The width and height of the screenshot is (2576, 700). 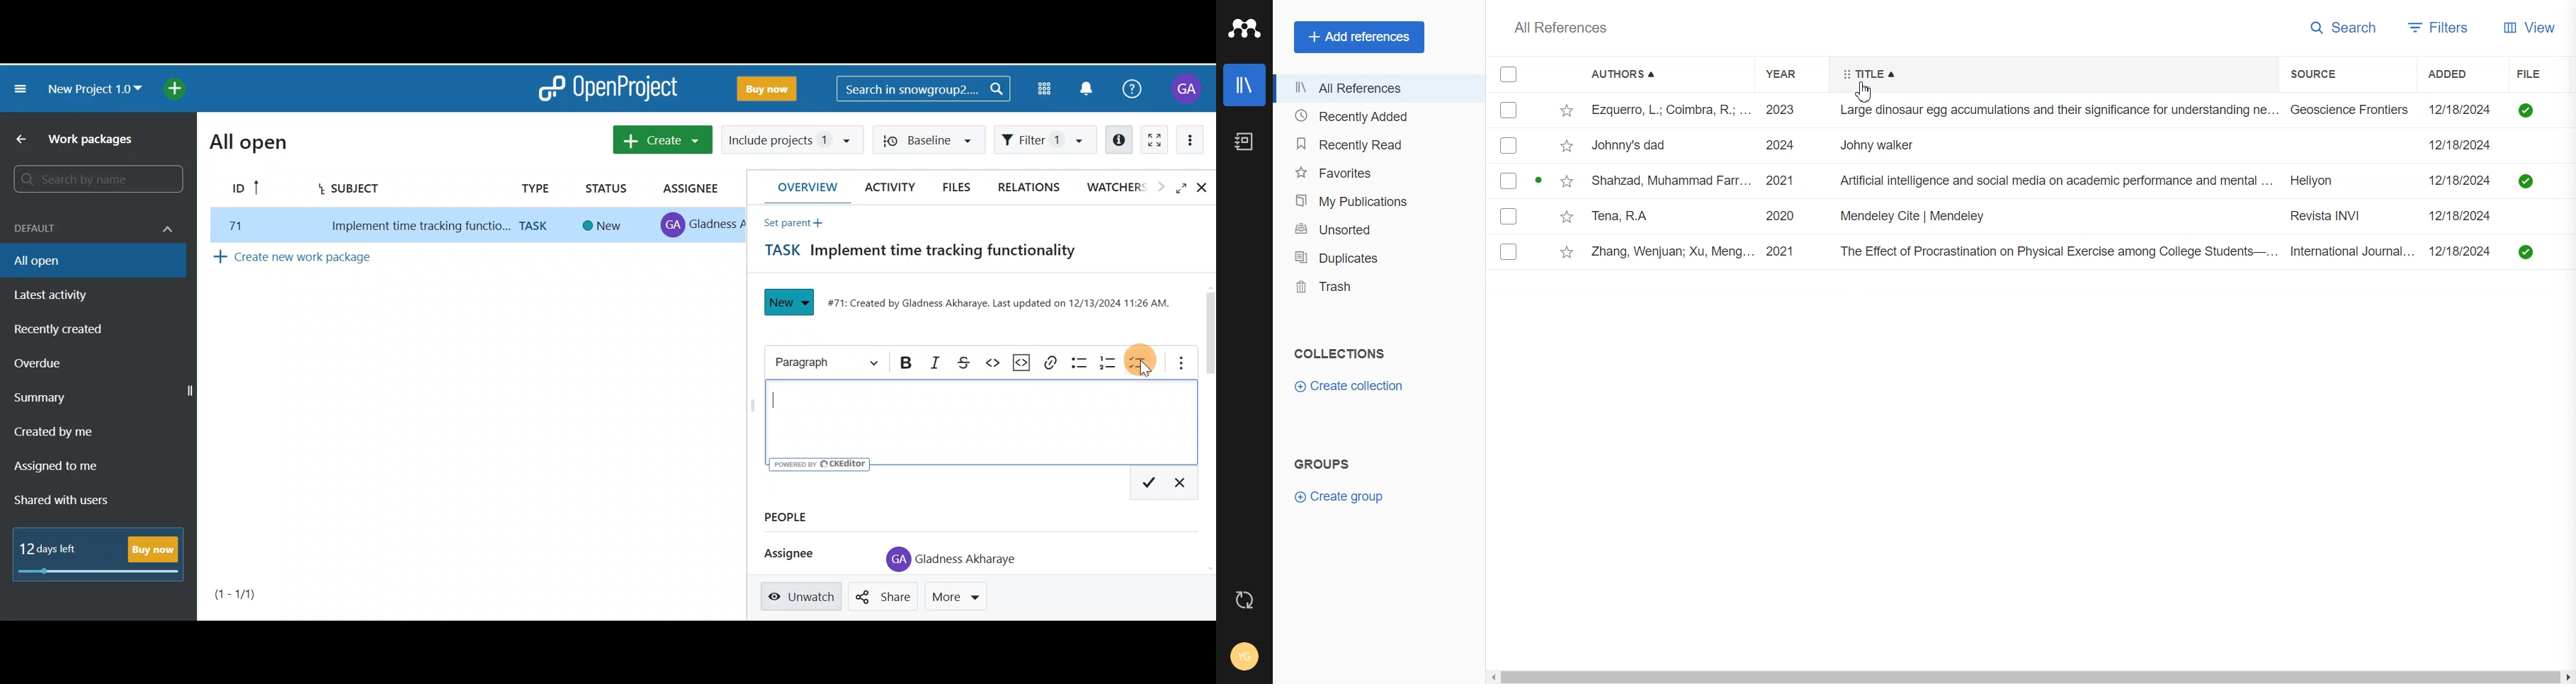 I want to click on Horizontal scroll bar, so click(x=2029, y=676).